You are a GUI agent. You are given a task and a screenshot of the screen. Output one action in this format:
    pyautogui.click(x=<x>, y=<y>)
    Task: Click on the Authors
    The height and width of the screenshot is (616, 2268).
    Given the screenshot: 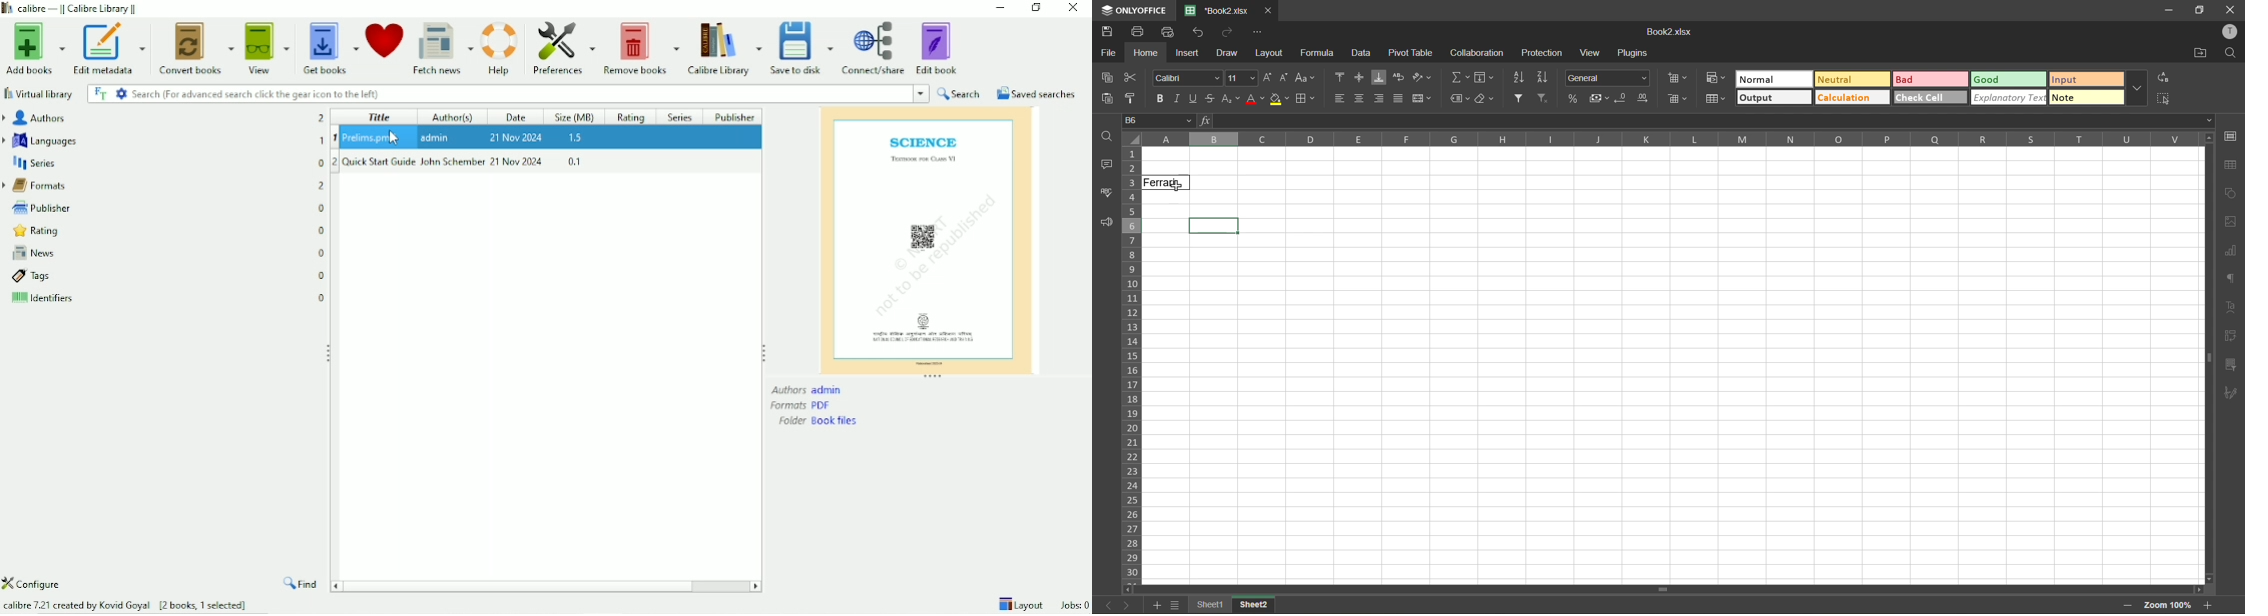 What is the action you would take?
    pyautogui.click(x=36, y=118)
    